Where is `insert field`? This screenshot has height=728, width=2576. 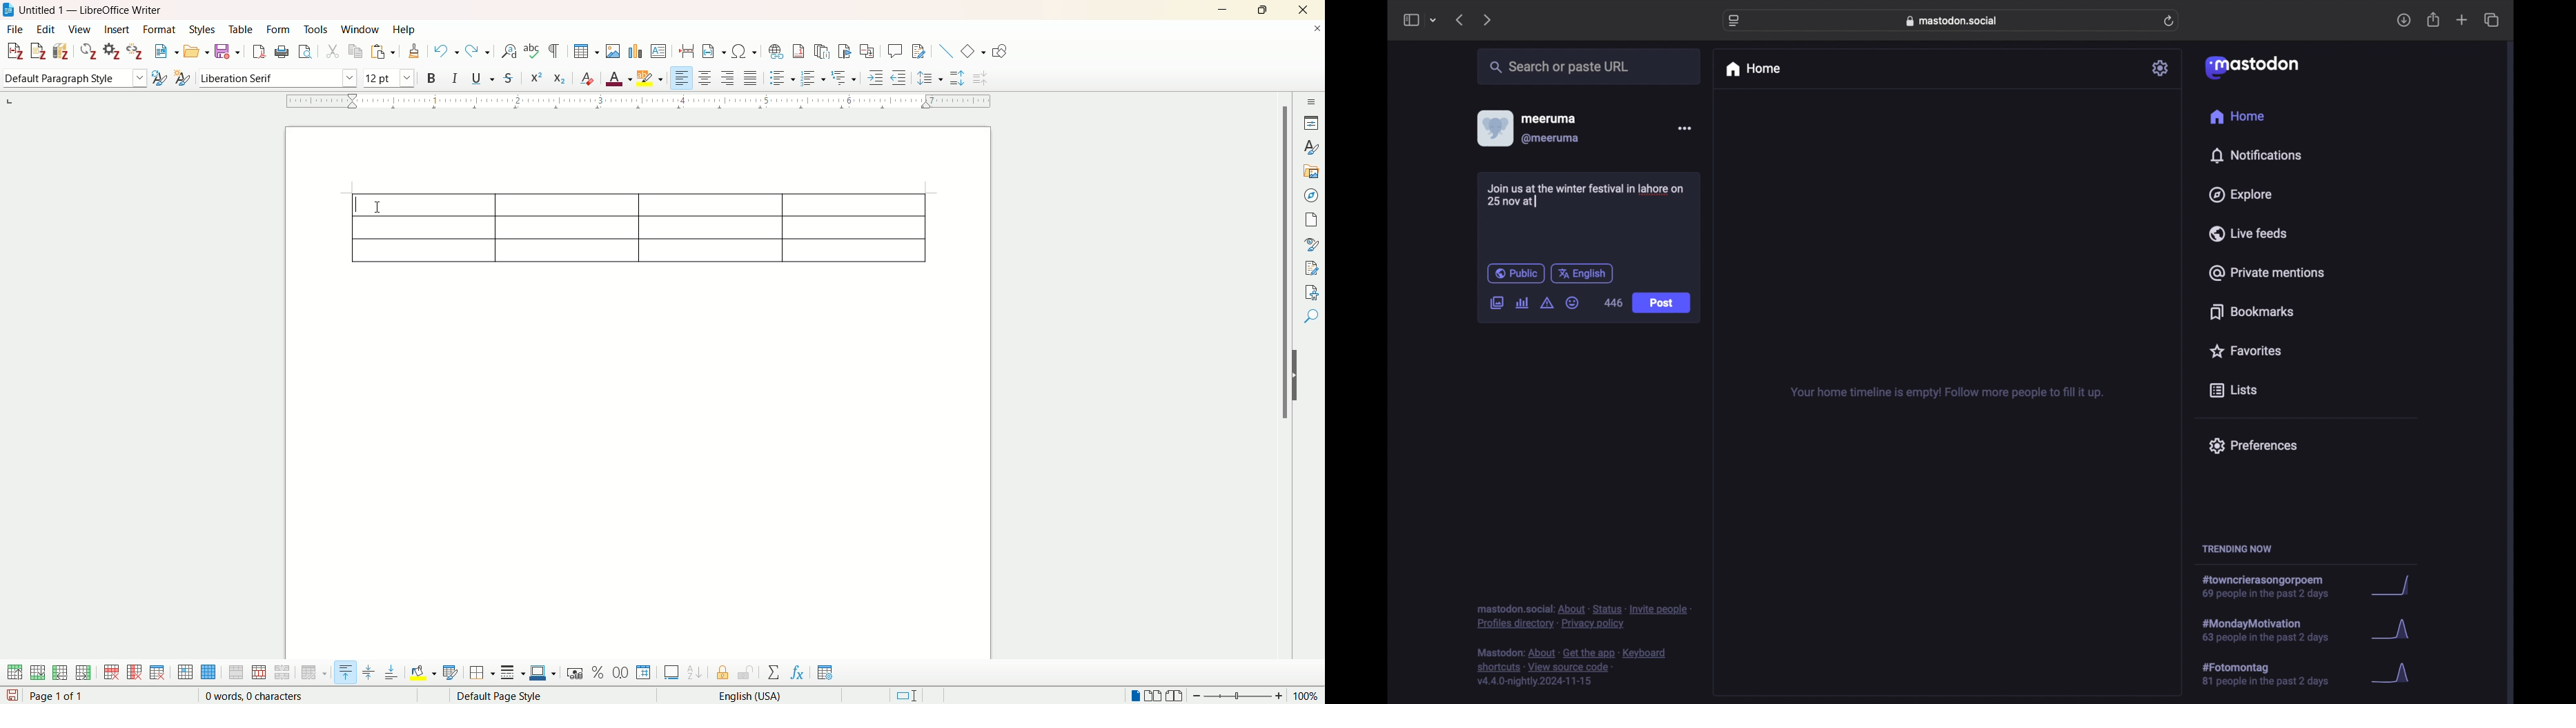 insert field is located at coordinates (714, 51).